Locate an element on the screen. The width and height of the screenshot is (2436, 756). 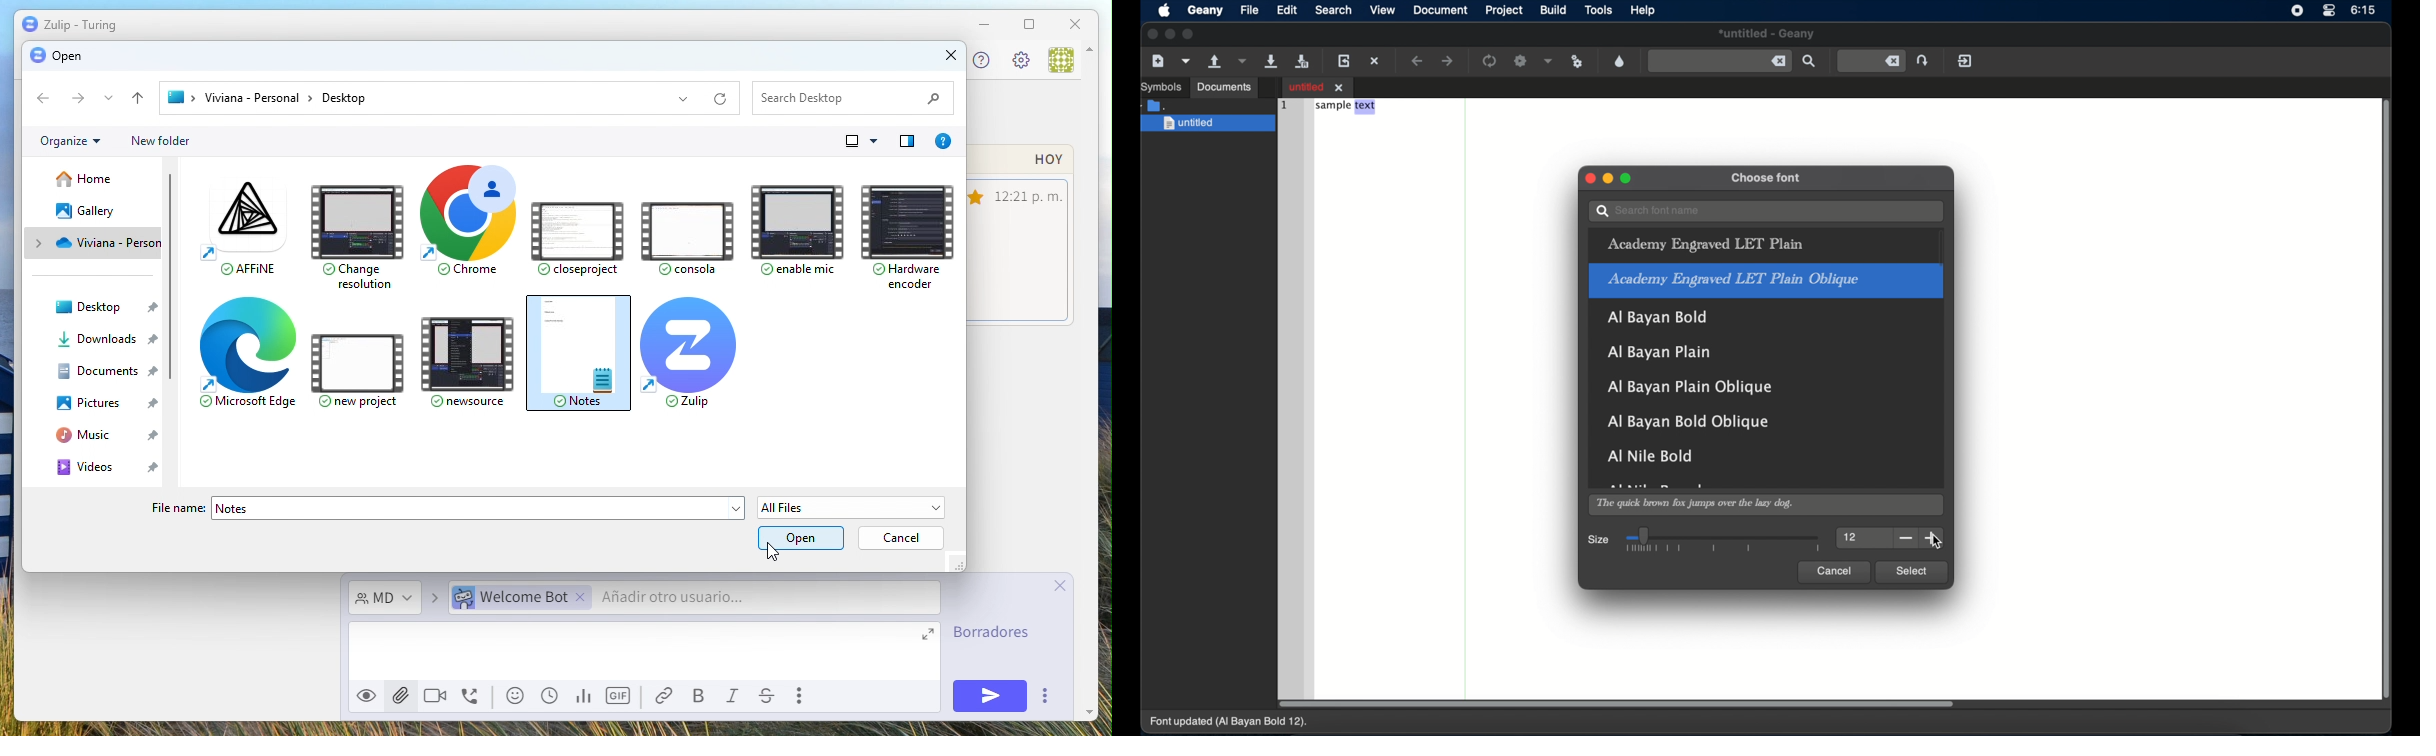
academy engraved LET plain is located at coordinates (1705, 245).